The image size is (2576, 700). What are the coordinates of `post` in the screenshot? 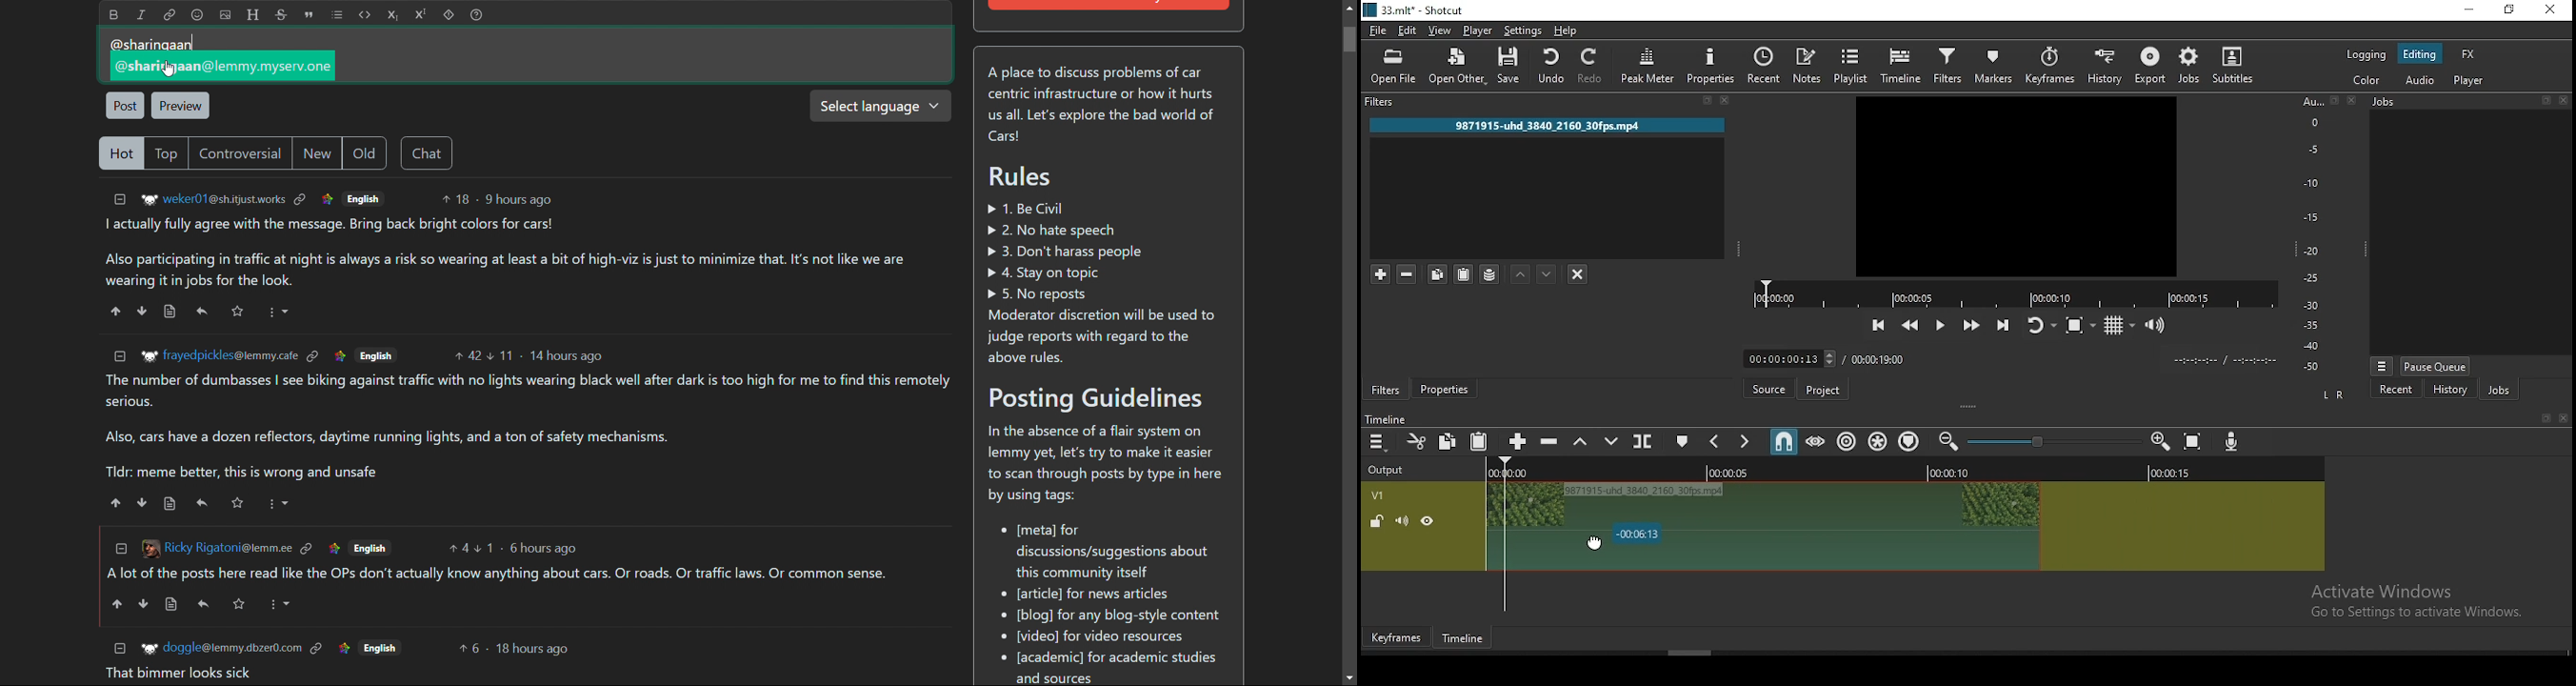 It's located at (125, 106).